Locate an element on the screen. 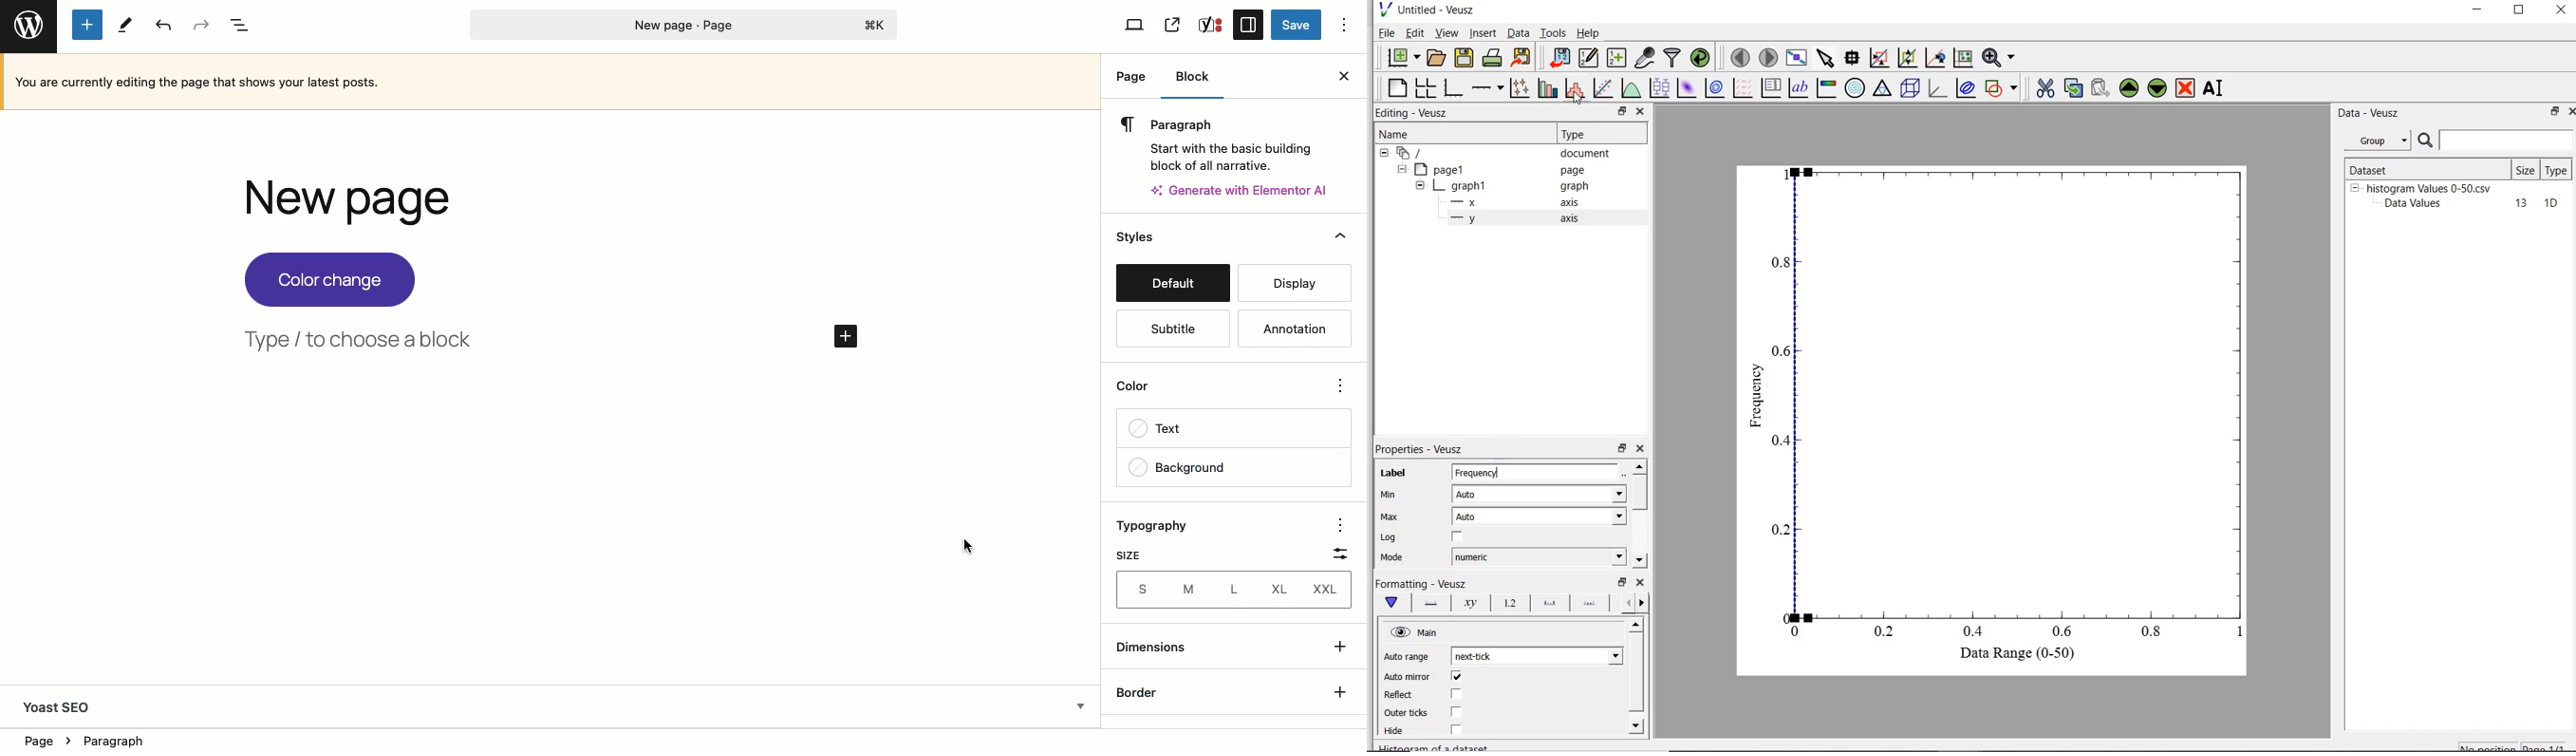 Image resolution: width=2576 pixels, height=756 pixels. Add new block is located at coordinates (90, 26).